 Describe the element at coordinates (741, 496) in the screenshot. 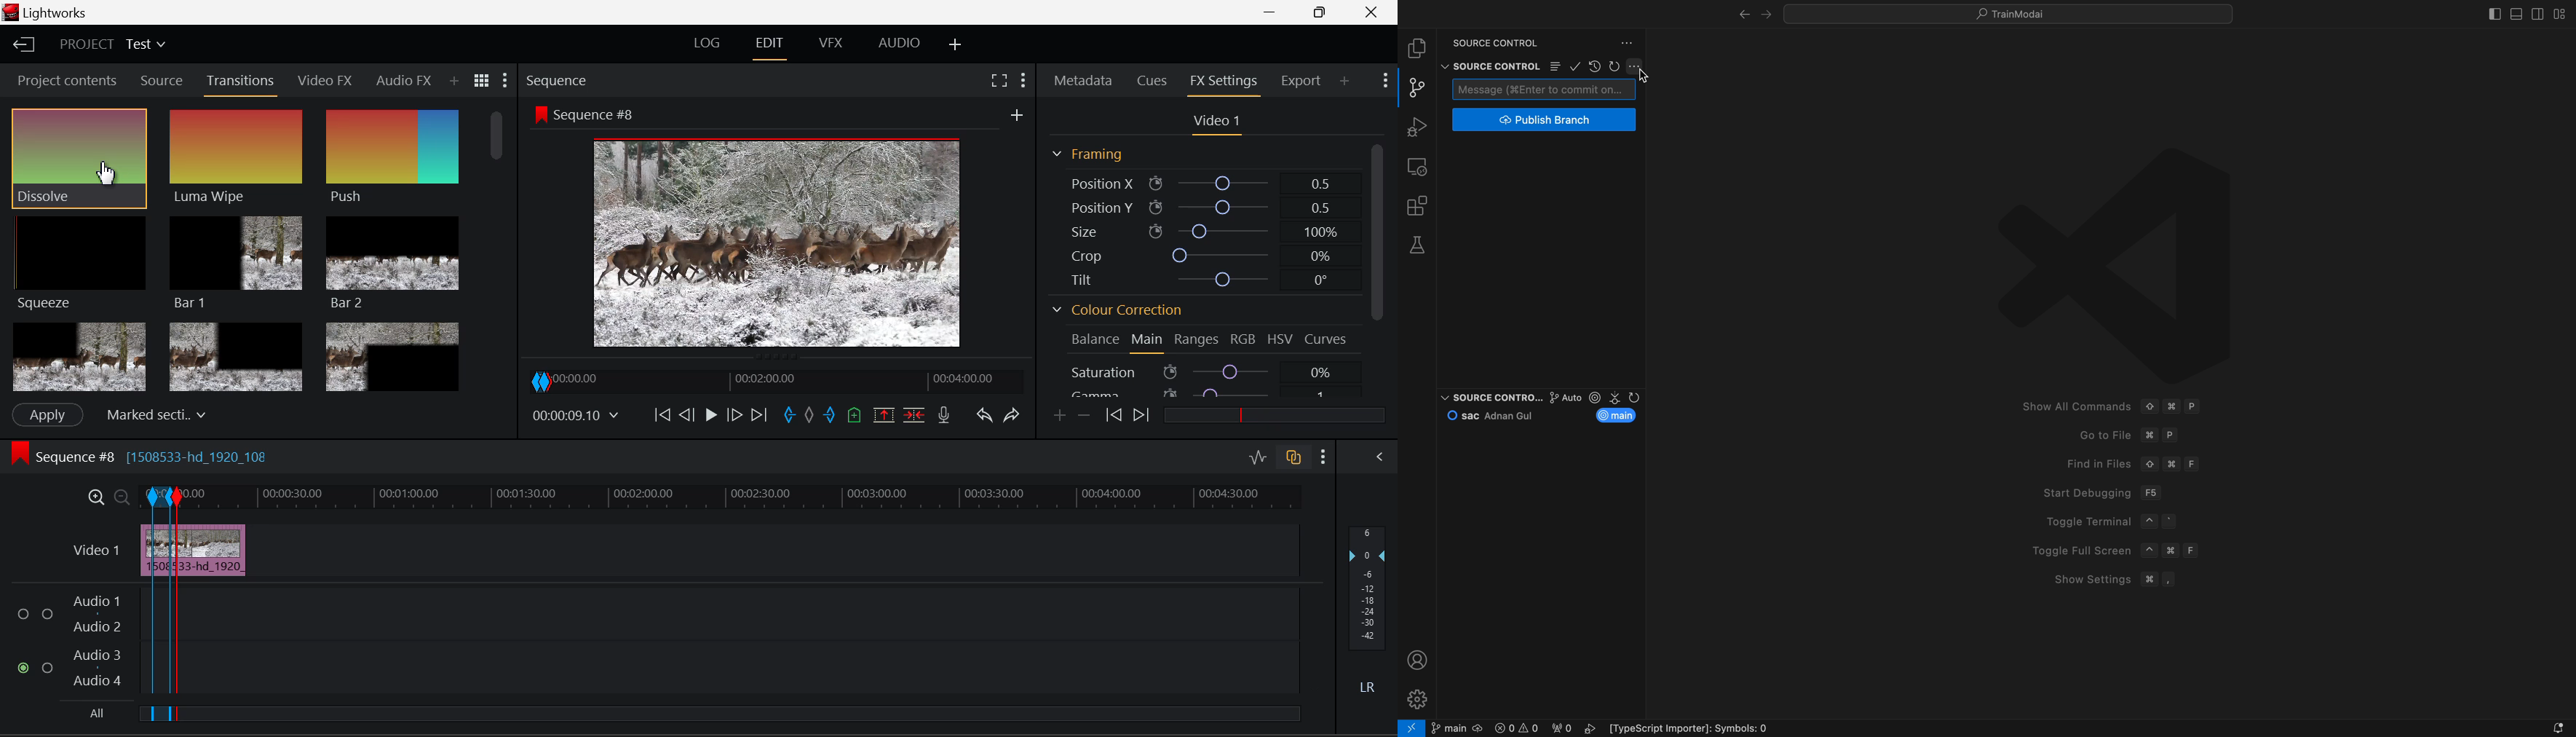

I see `Project Timeline` at that location.